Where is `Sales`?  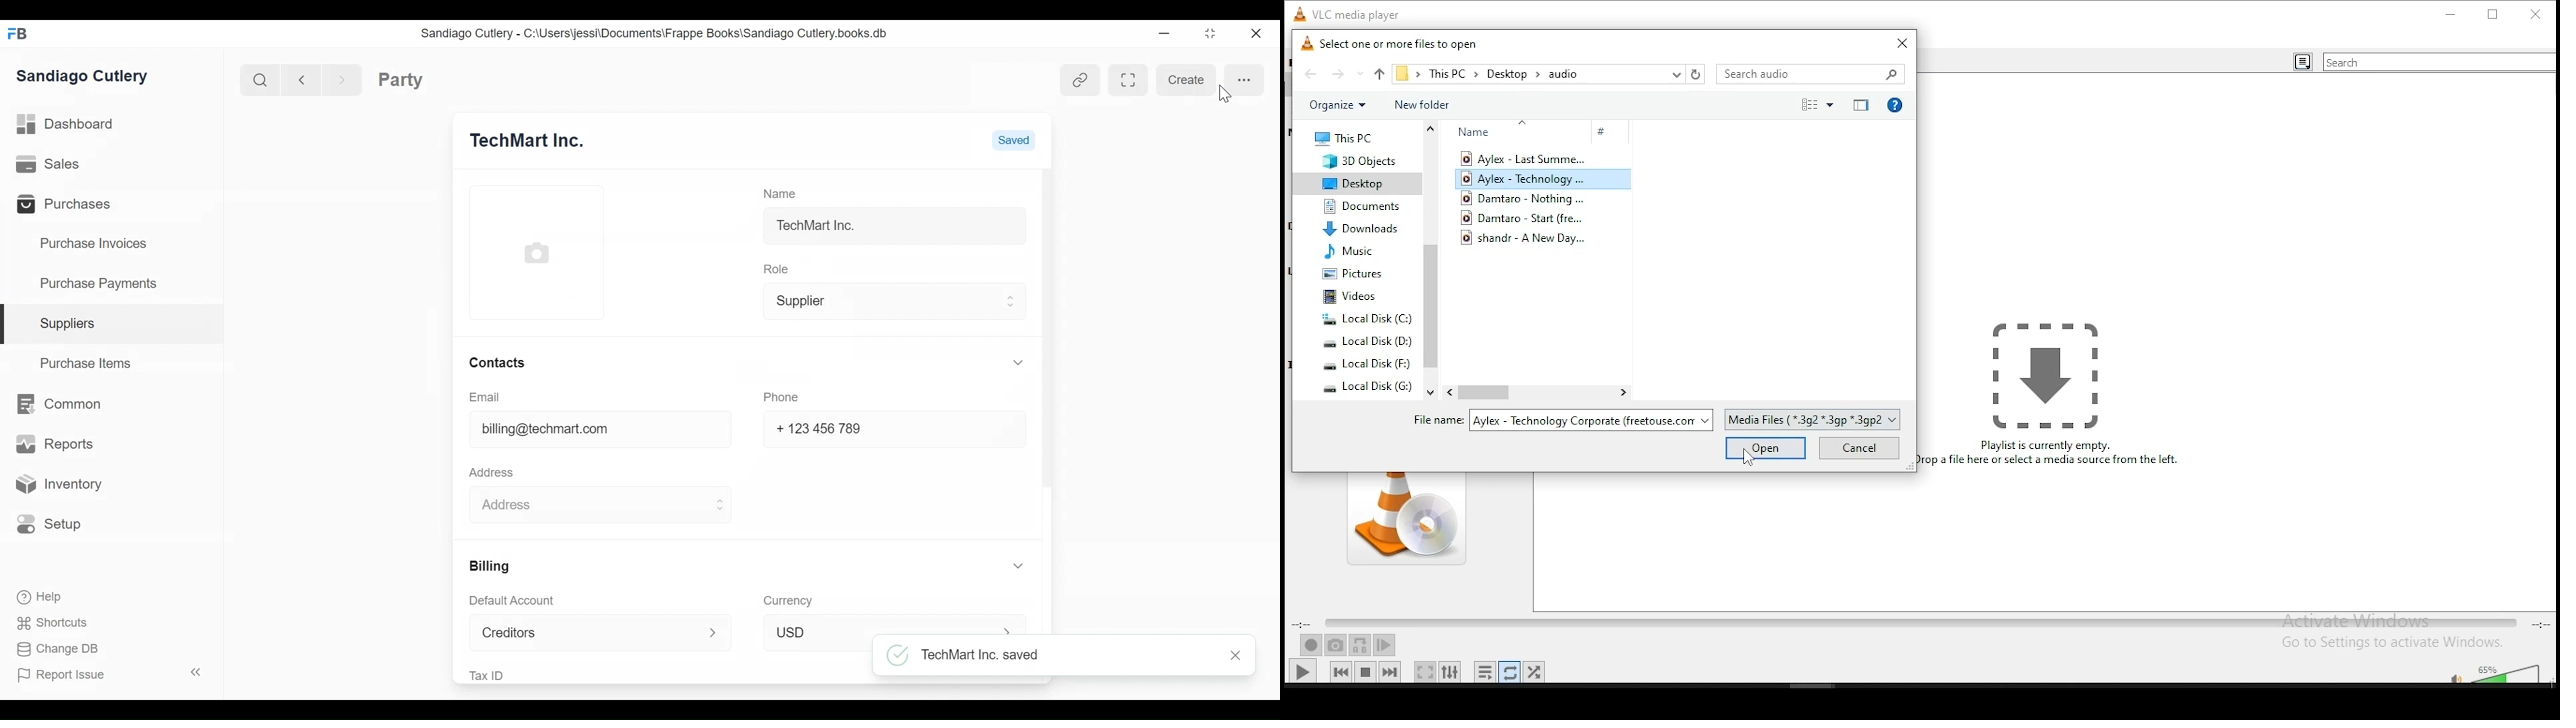
Sales is located at coordinates (49, 163).